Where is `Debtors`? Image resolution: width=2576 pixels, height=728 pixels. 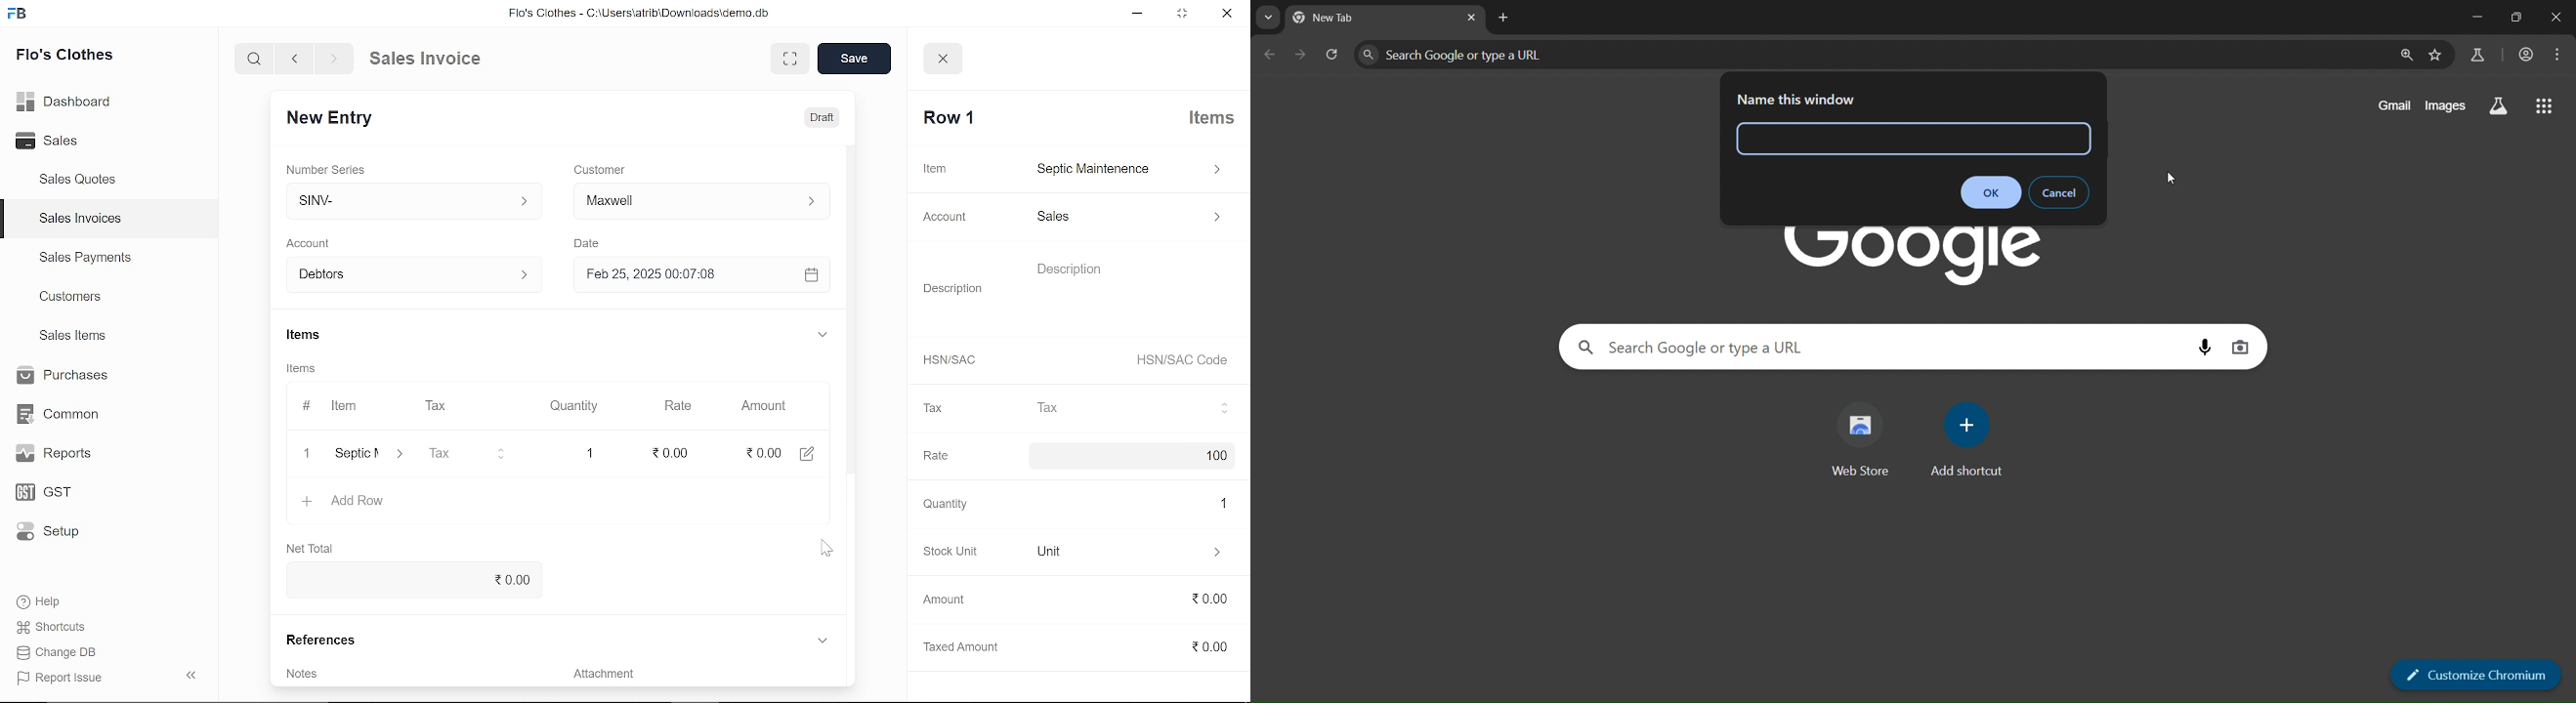
Debtors is located at coordinates (407, 274).